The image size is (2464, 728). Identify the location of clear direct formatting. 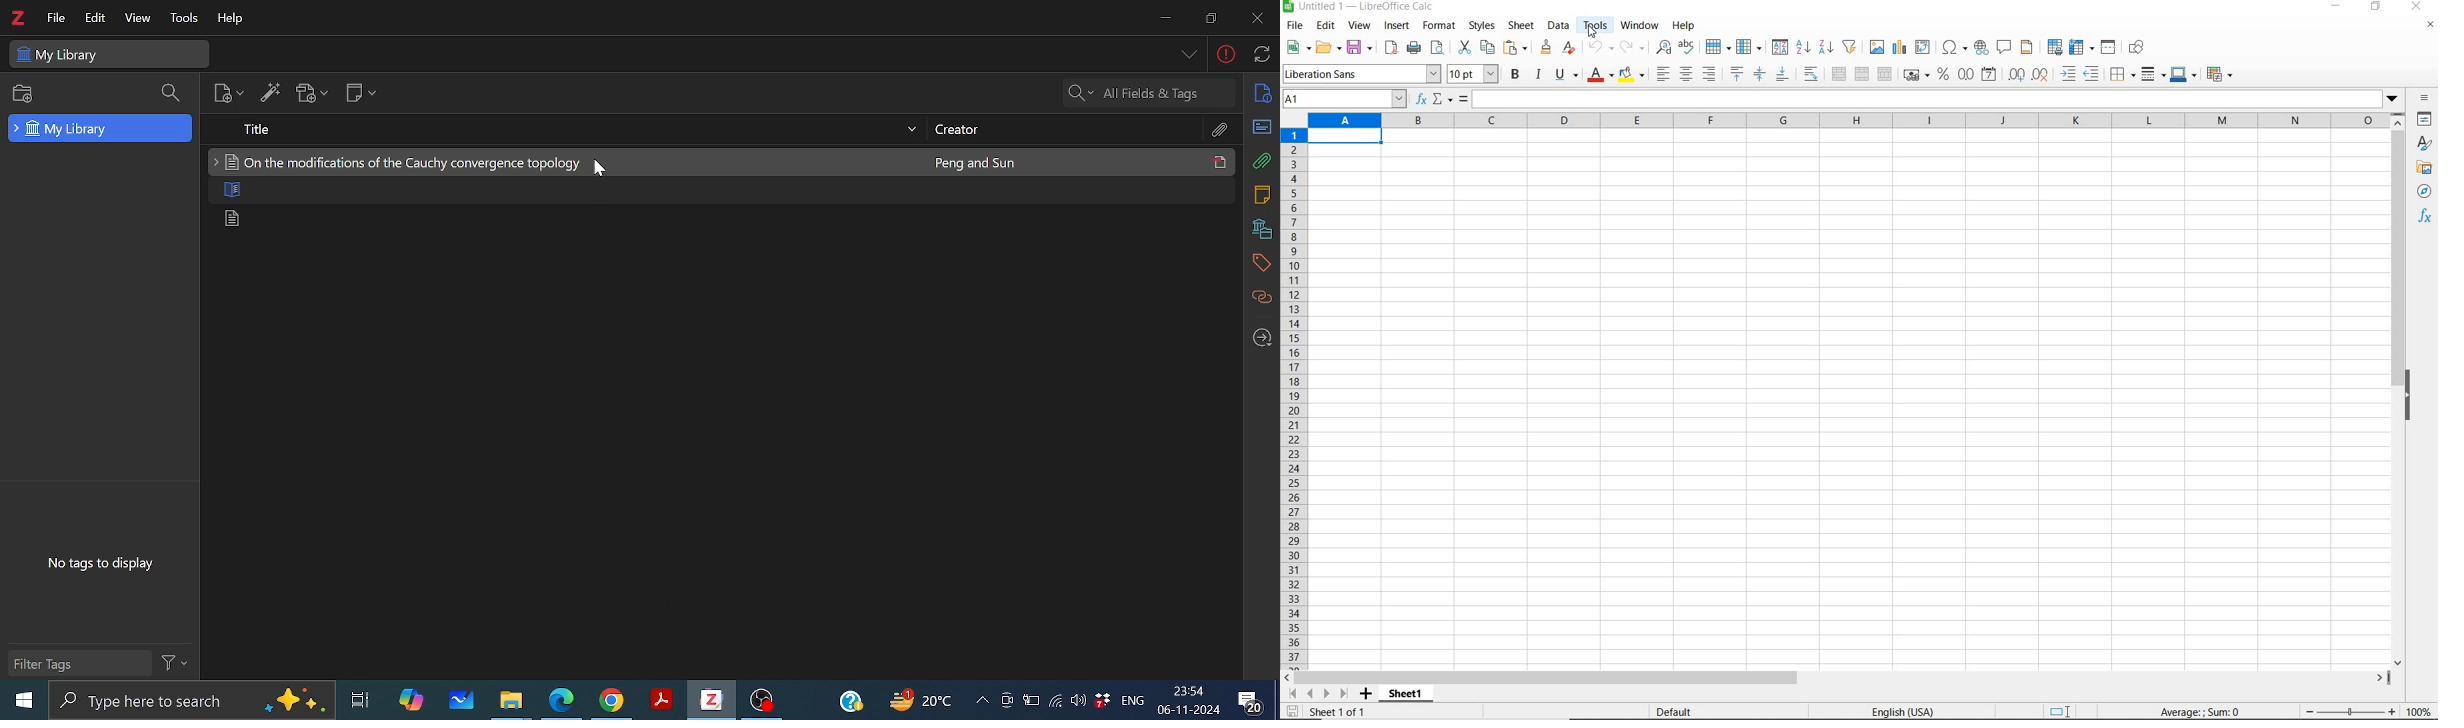
(1569, 49).